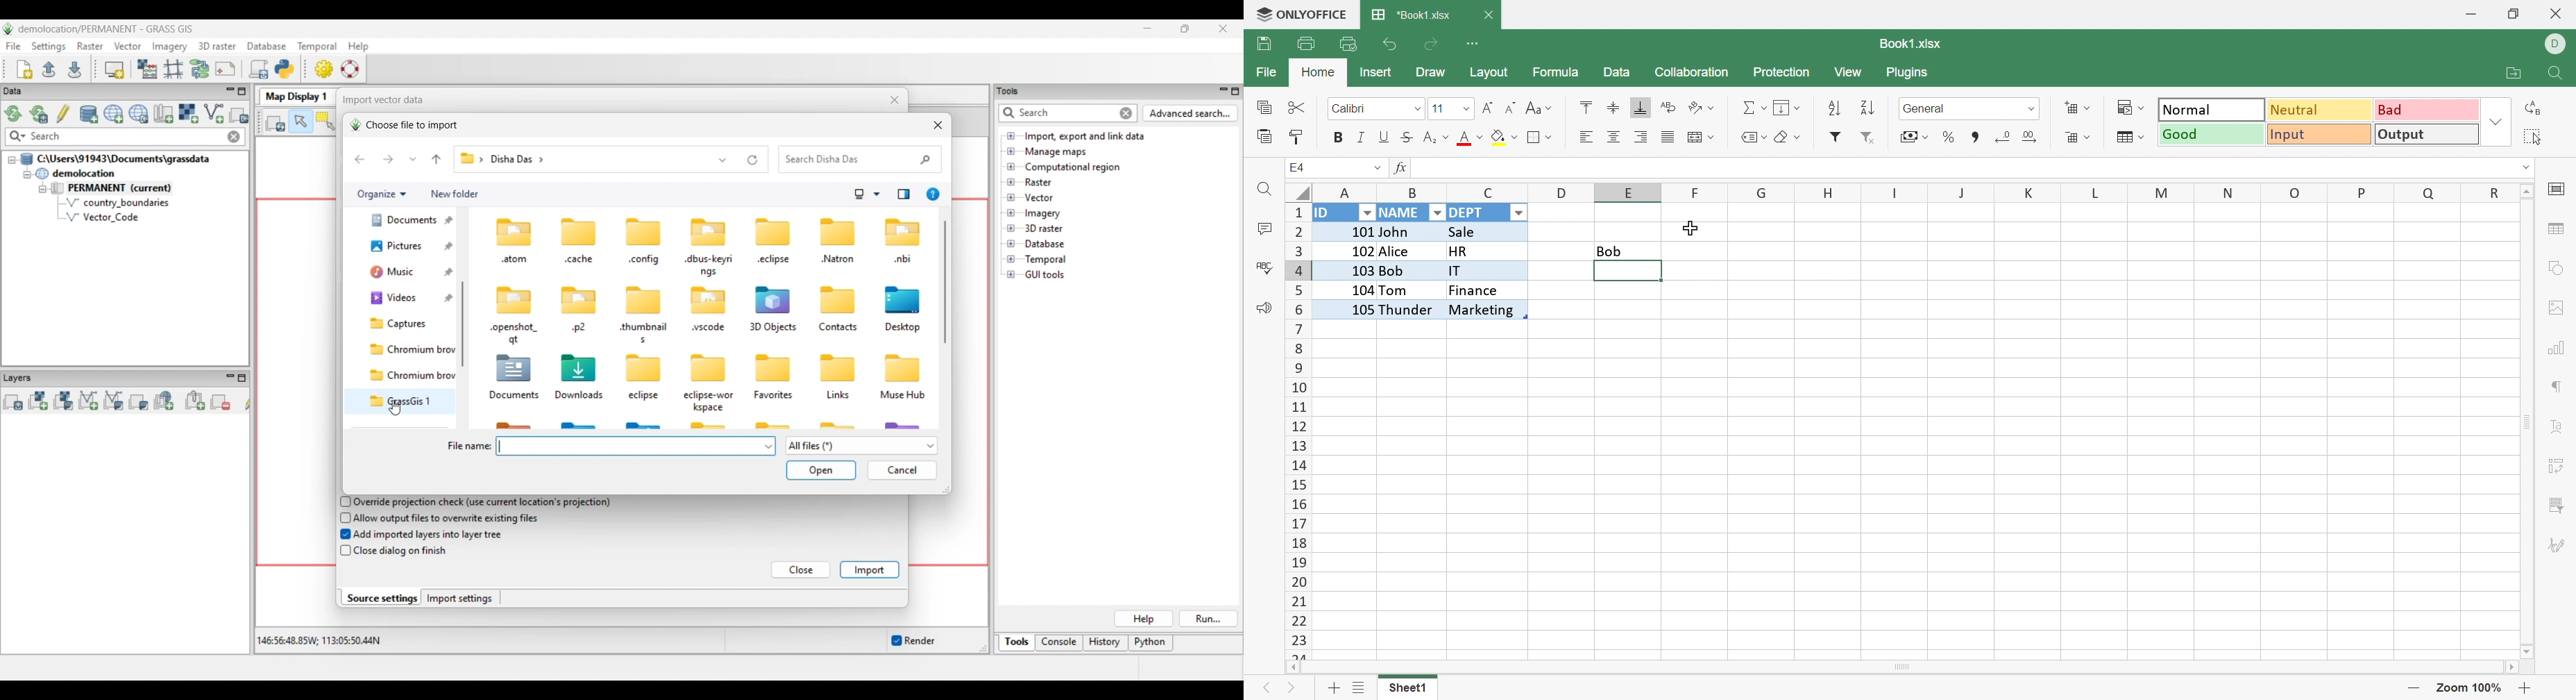 This screenshot has height=700, width=2576. What do you see at coordinates (1401, 214) in the screenshot?
I see `NAME` at bounding box center [1401, 214].